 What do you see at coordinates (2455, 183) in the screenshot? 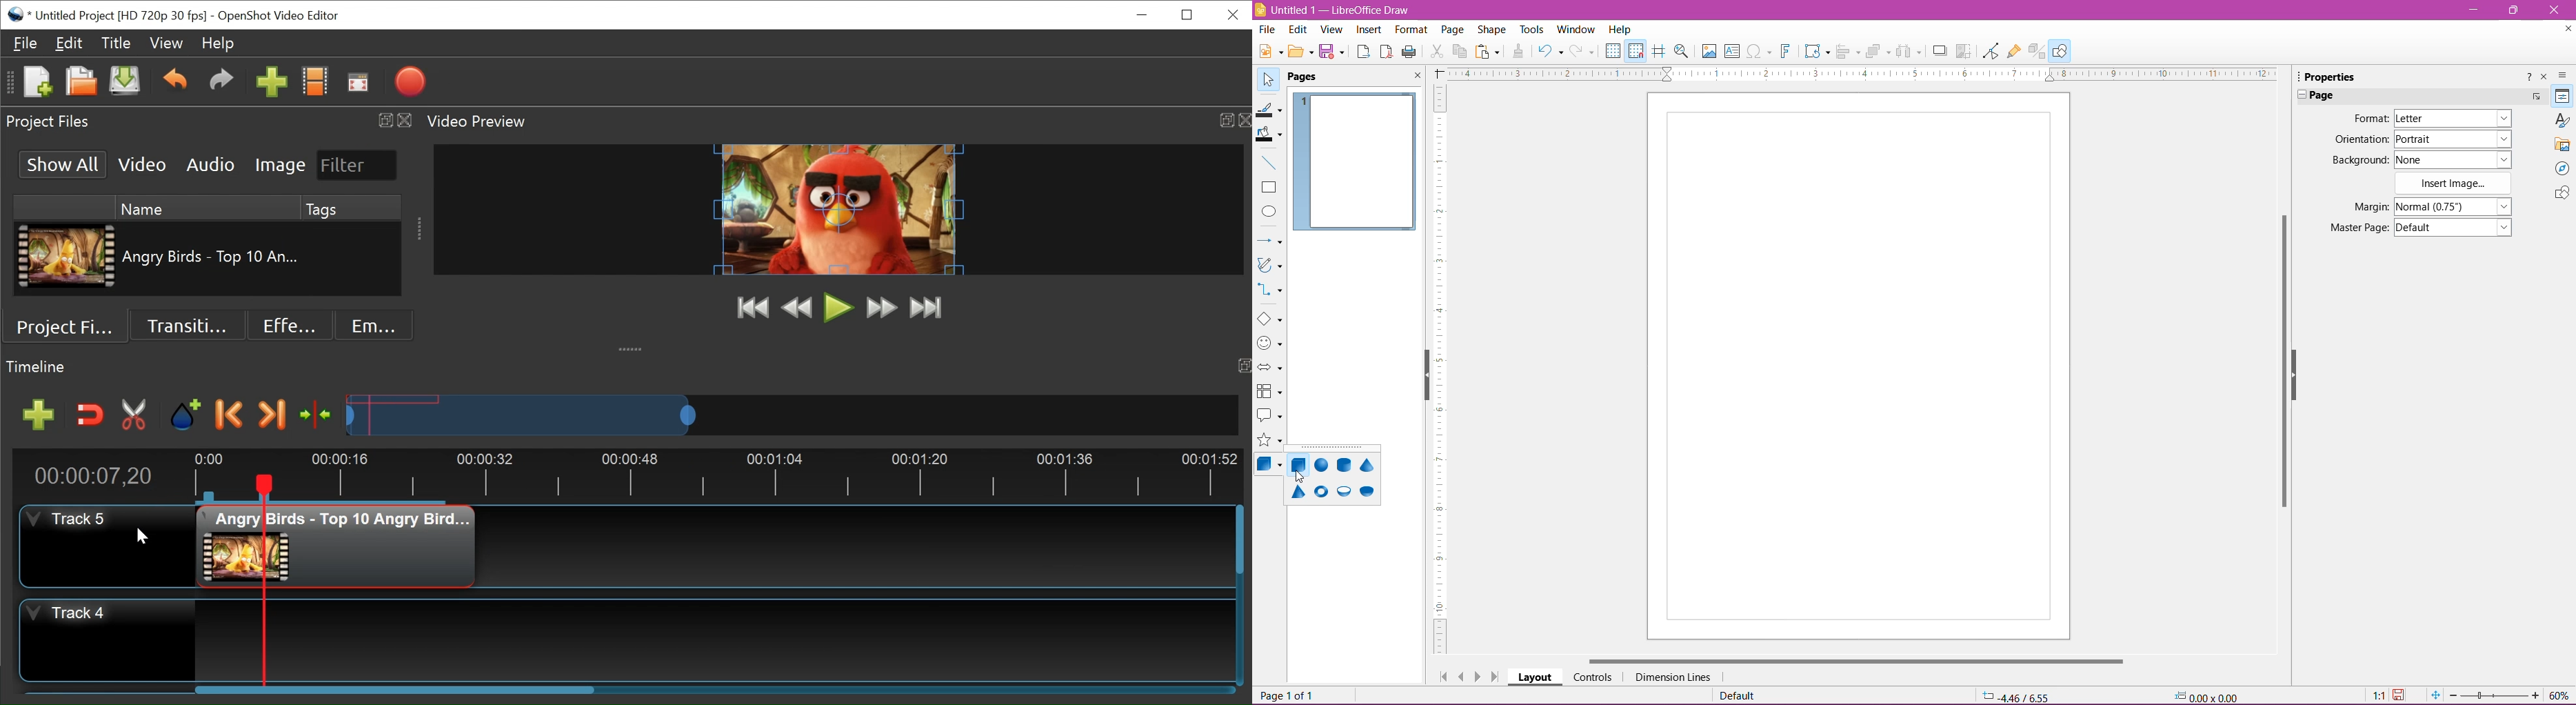
I see `Insert Image` at bounding box center [2455, 183].